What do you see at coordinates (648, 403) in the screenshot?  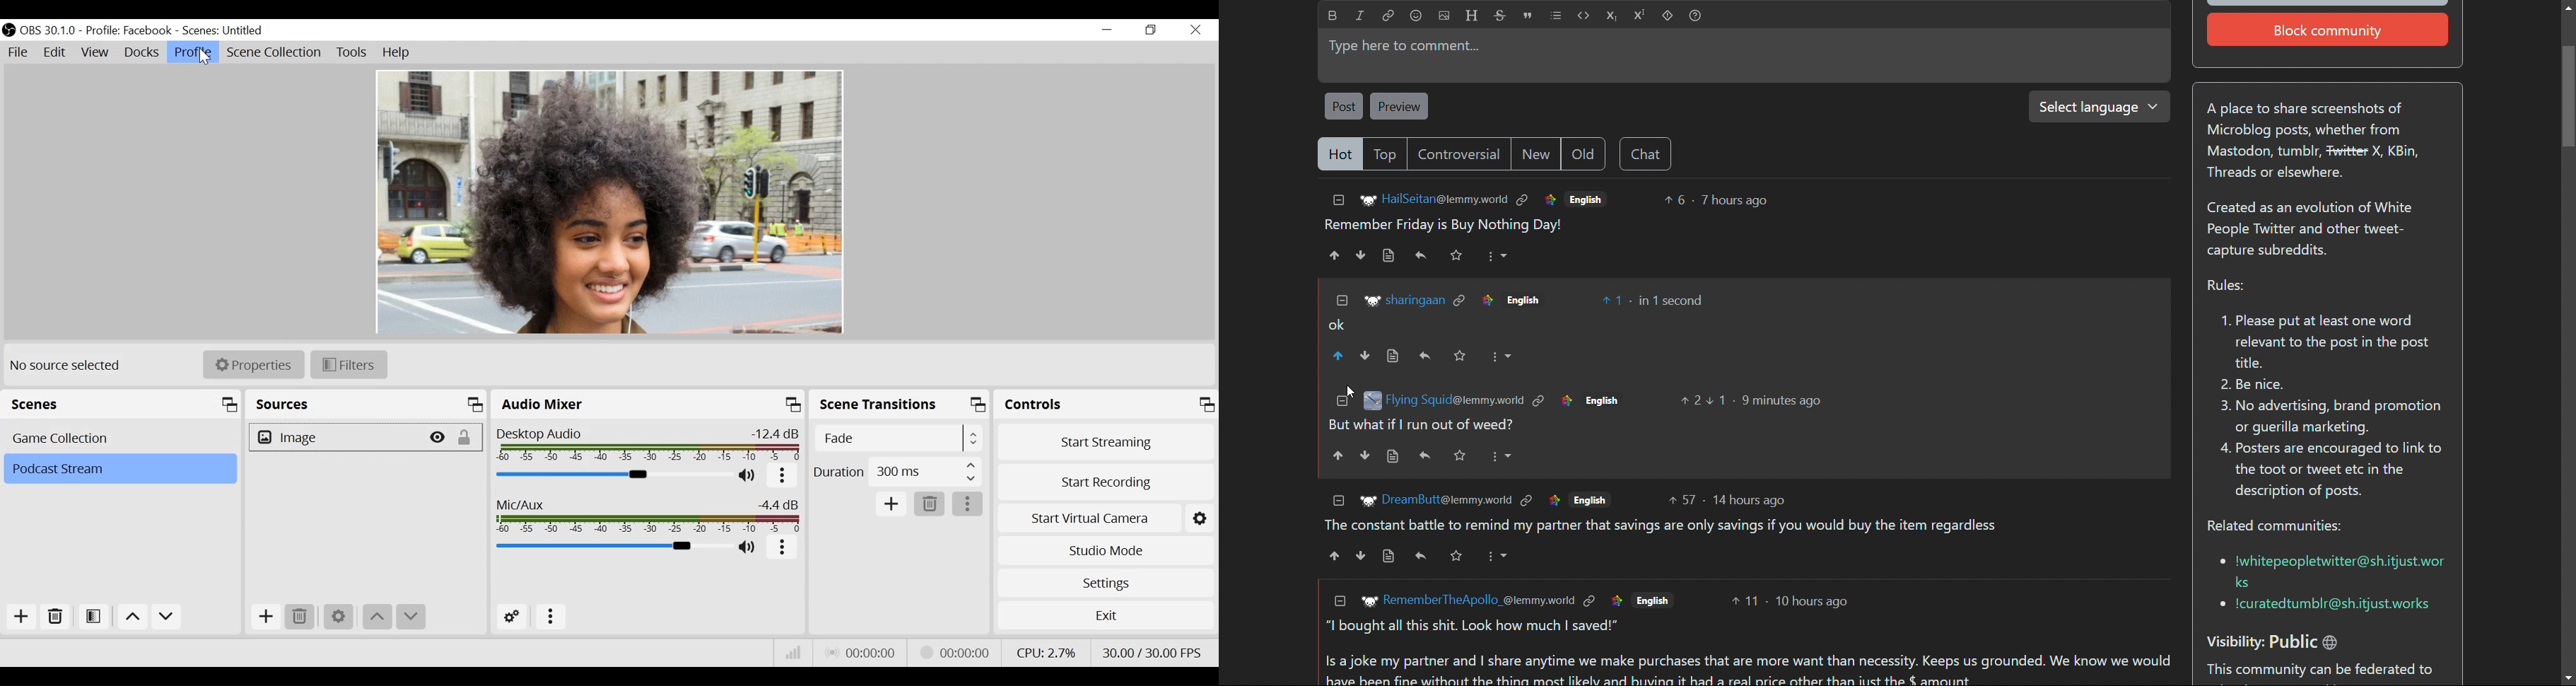 I see `Audio Mixer` at bounding box center [648, 403].